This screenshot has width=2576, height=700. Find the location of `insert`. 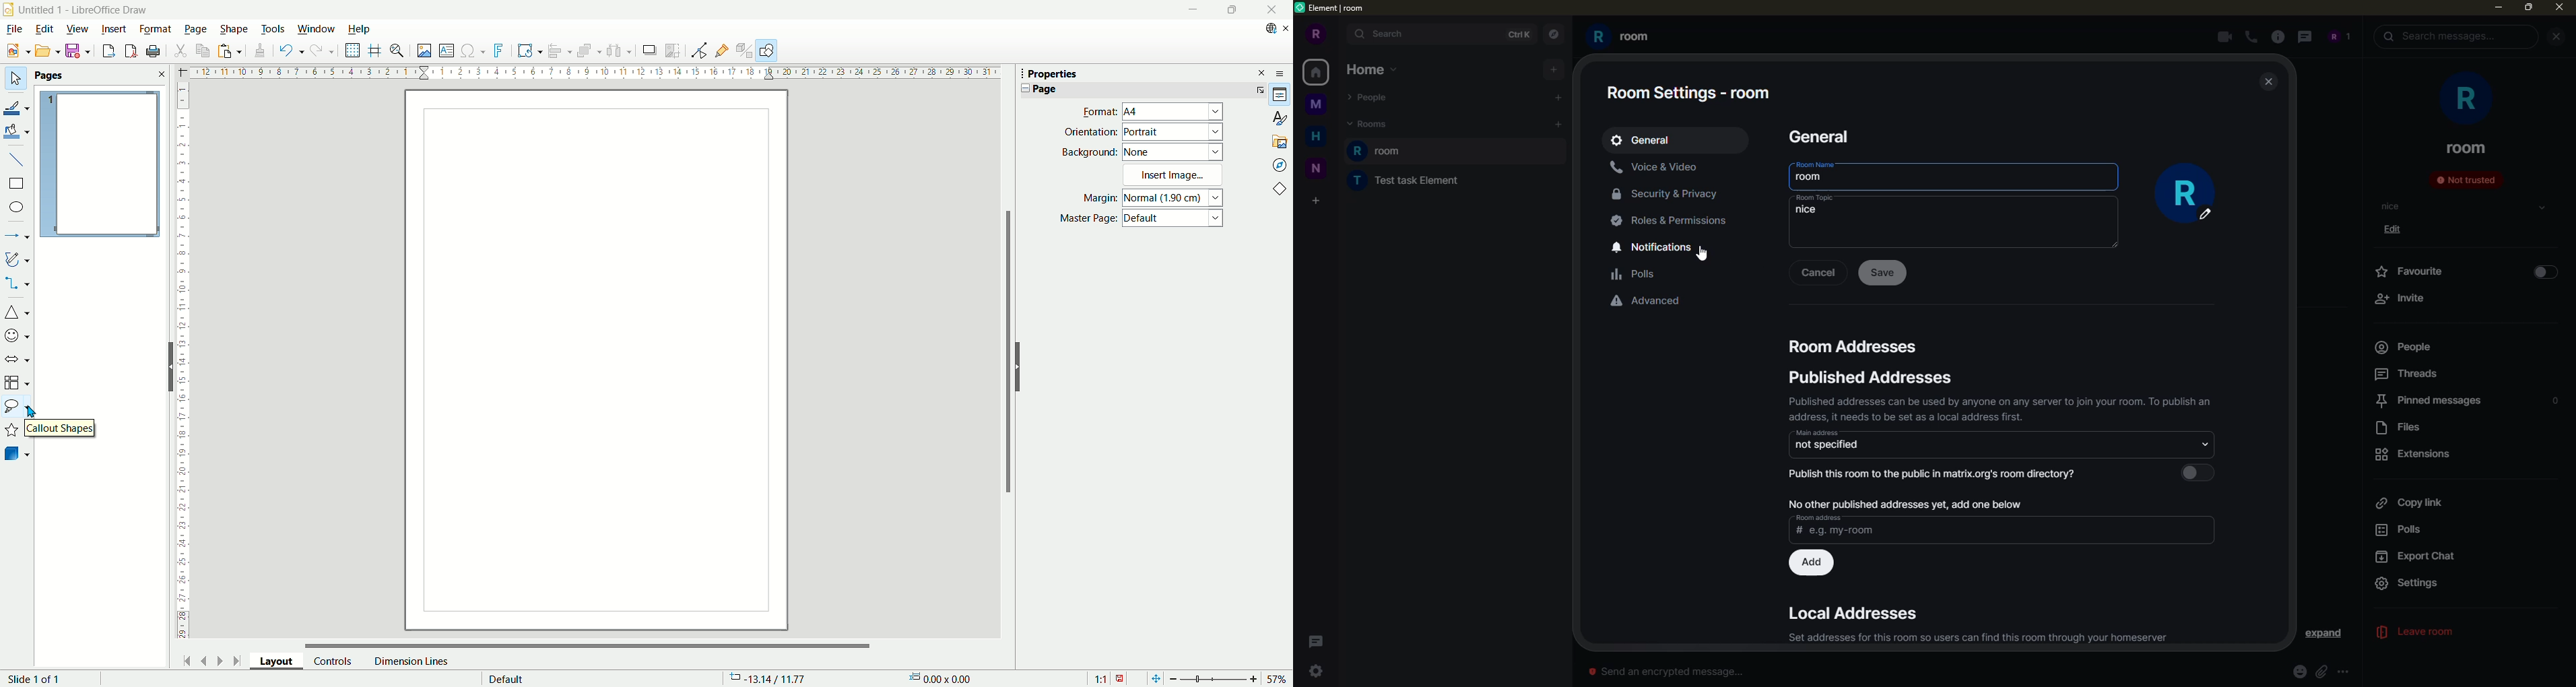

insert is located at coordinates (114, 28).